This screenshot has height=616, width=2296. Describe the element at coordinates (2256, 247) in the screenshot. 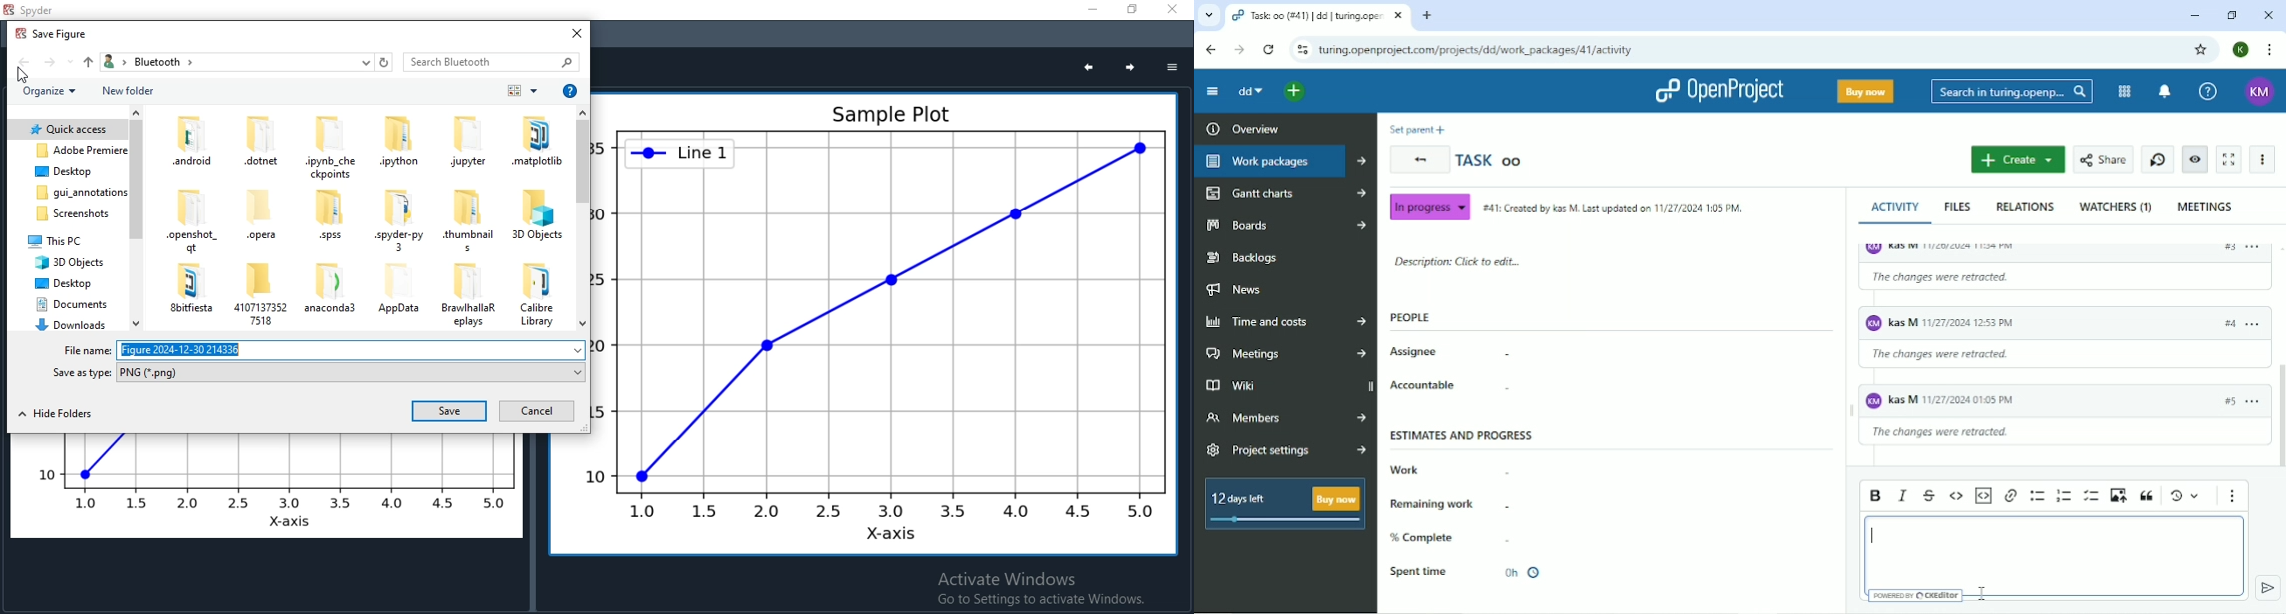

I see `options` at that location.